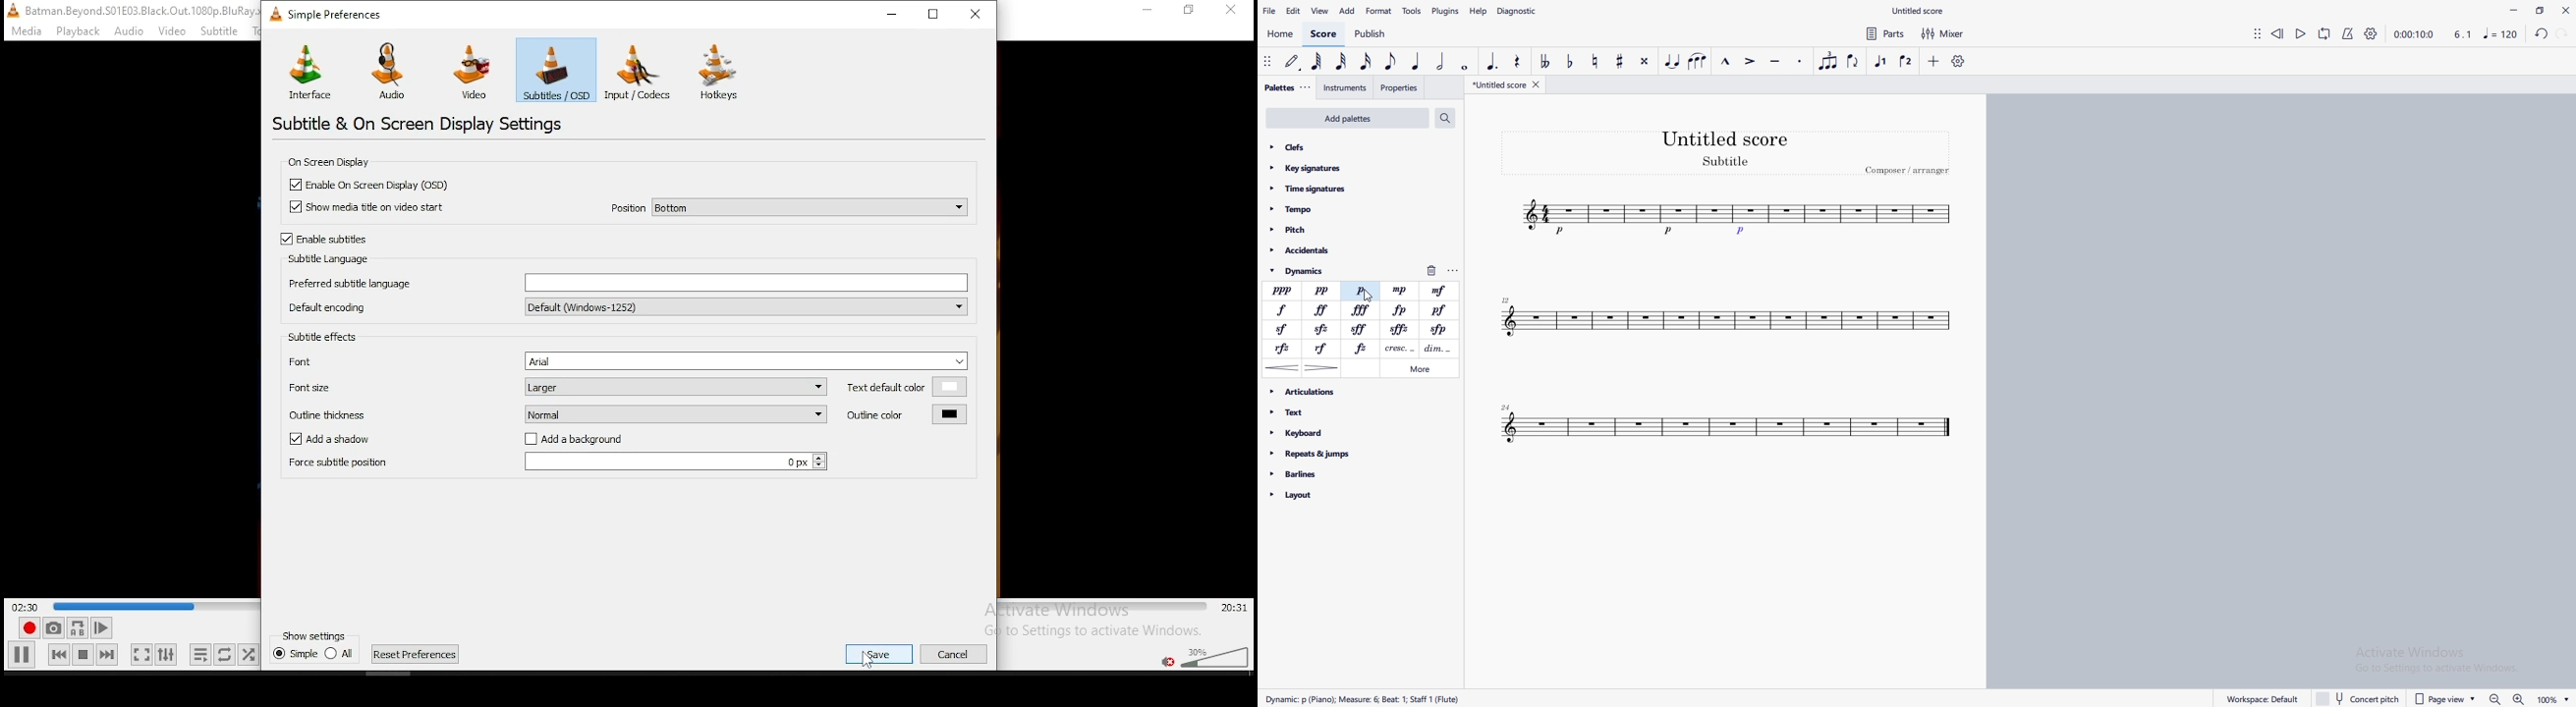 This screenshot has width=2576, height=728. What do you see at coordinates (1418, 62) in the screenshot?
I see `quarter note` at bounding box center [1418, 62].